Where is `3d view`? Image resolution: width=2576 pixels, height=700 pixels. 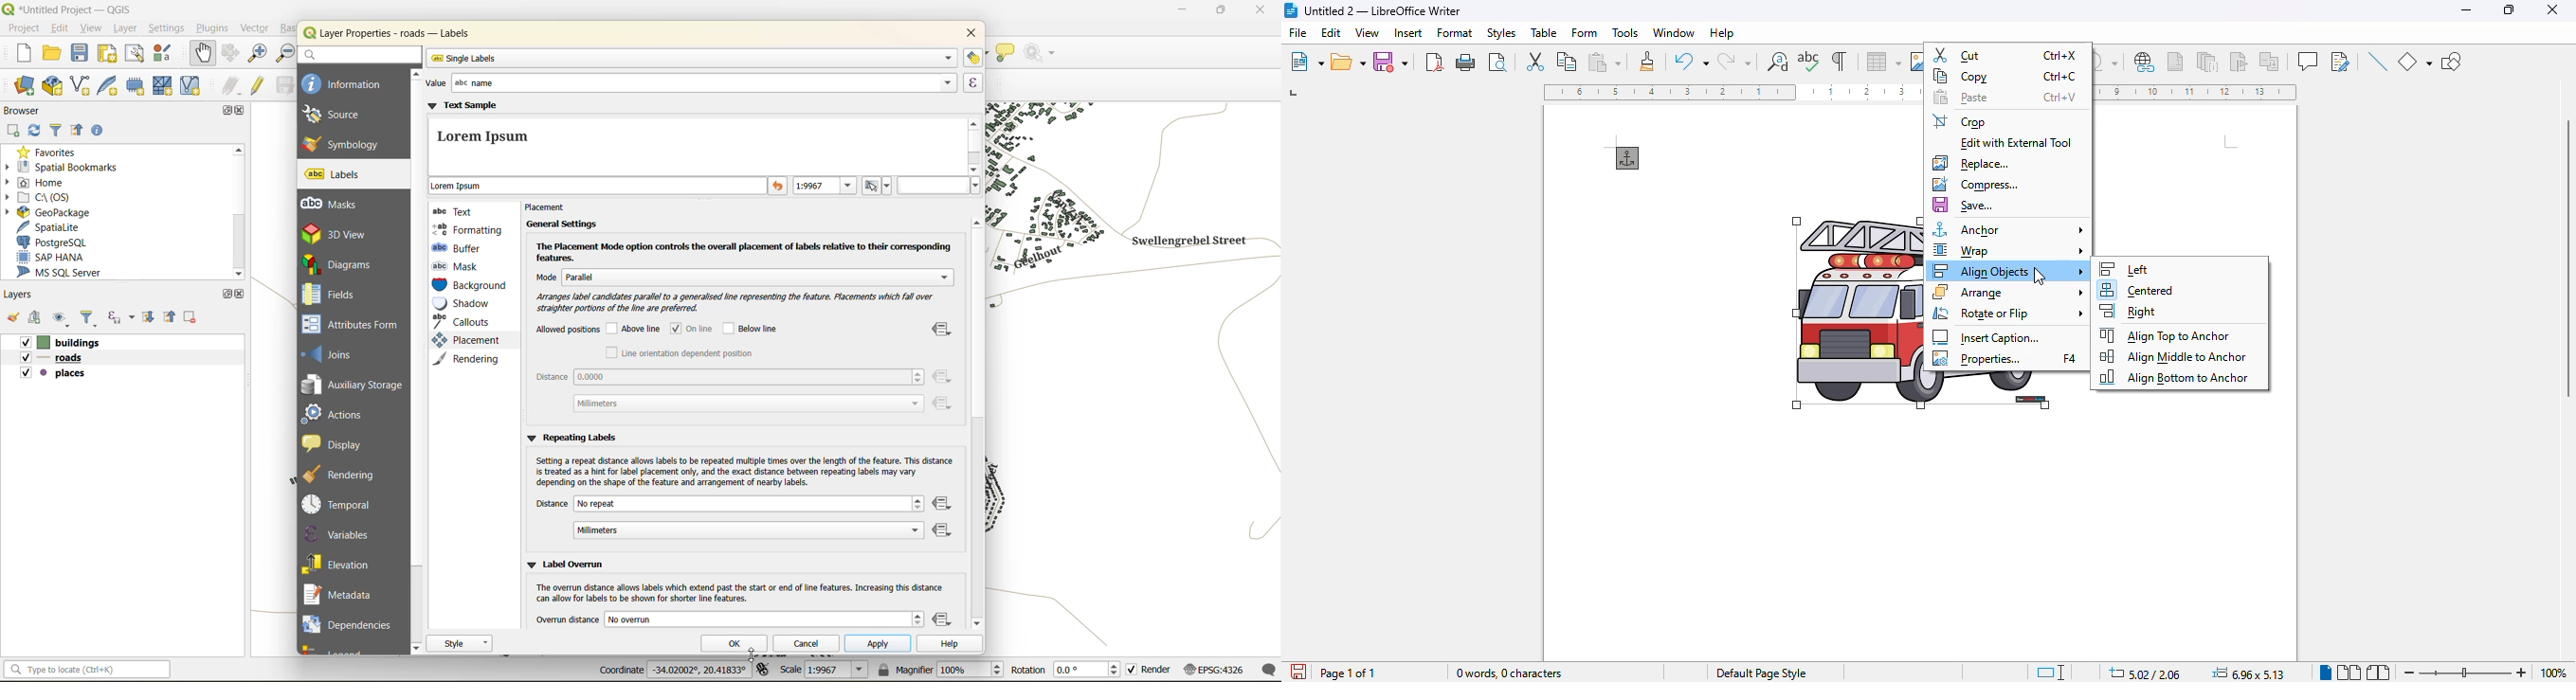
3d view is located at coordinates (346, 234).